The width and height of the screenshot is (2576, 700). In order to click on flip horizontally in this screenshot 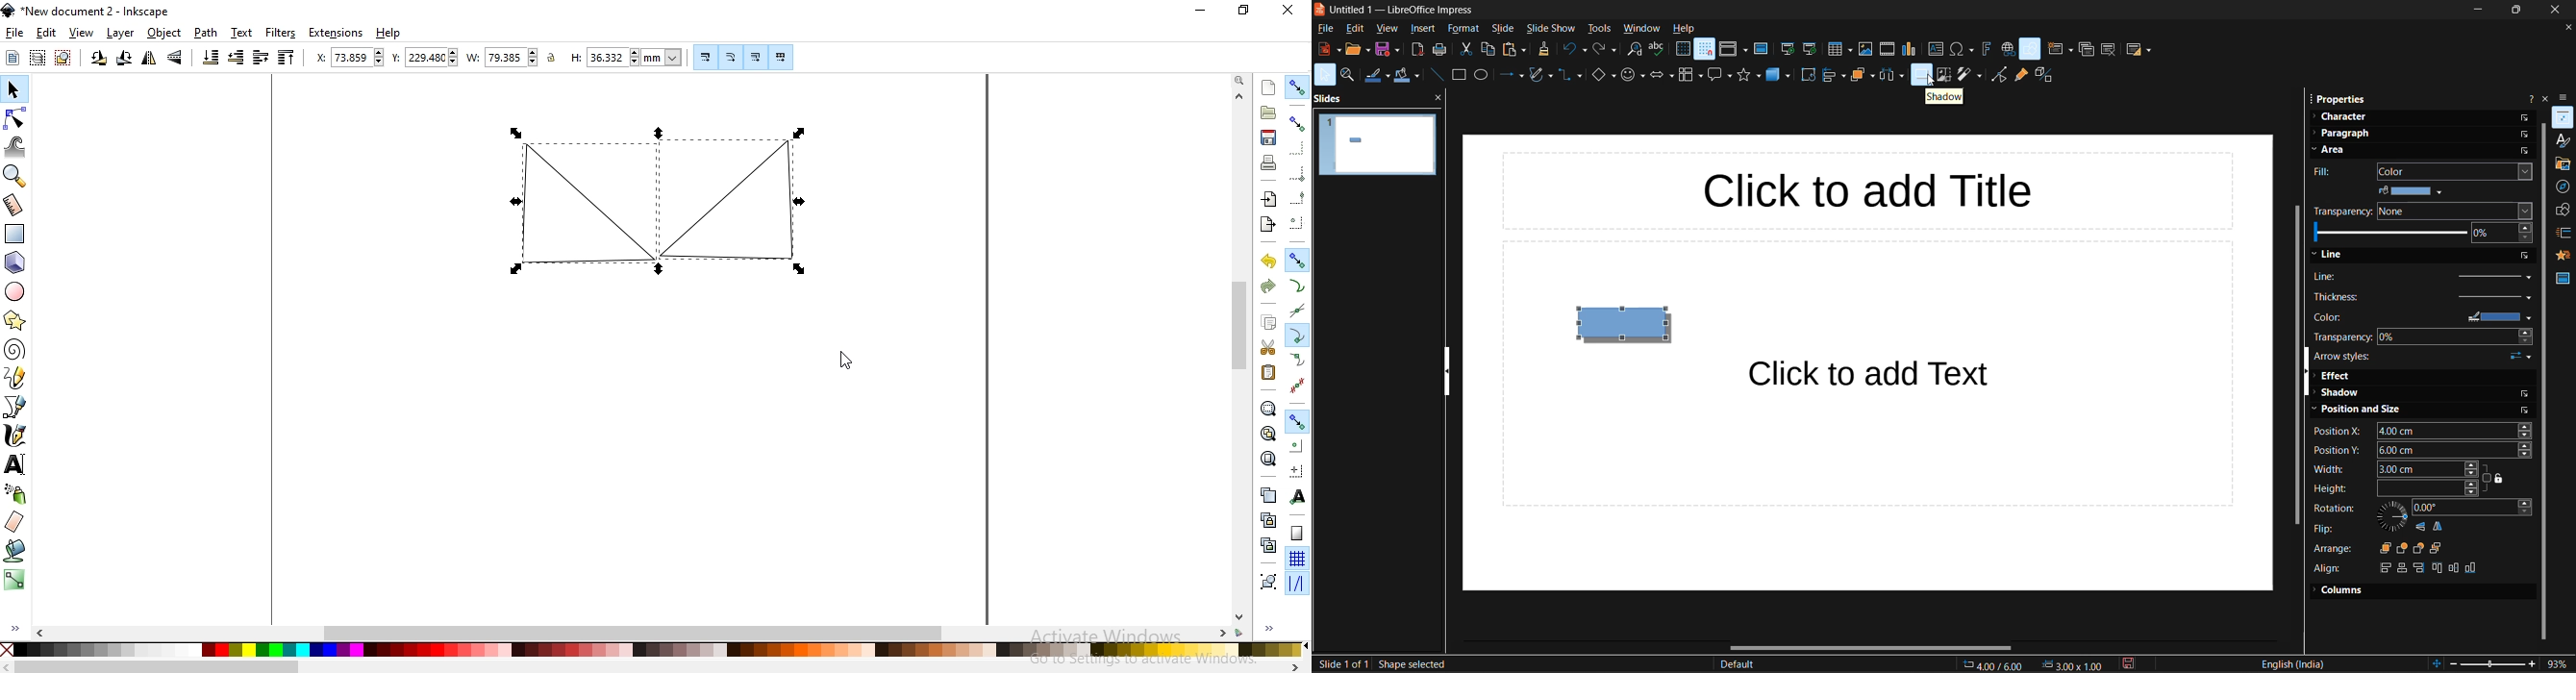, I will do `click(149, 59)`.